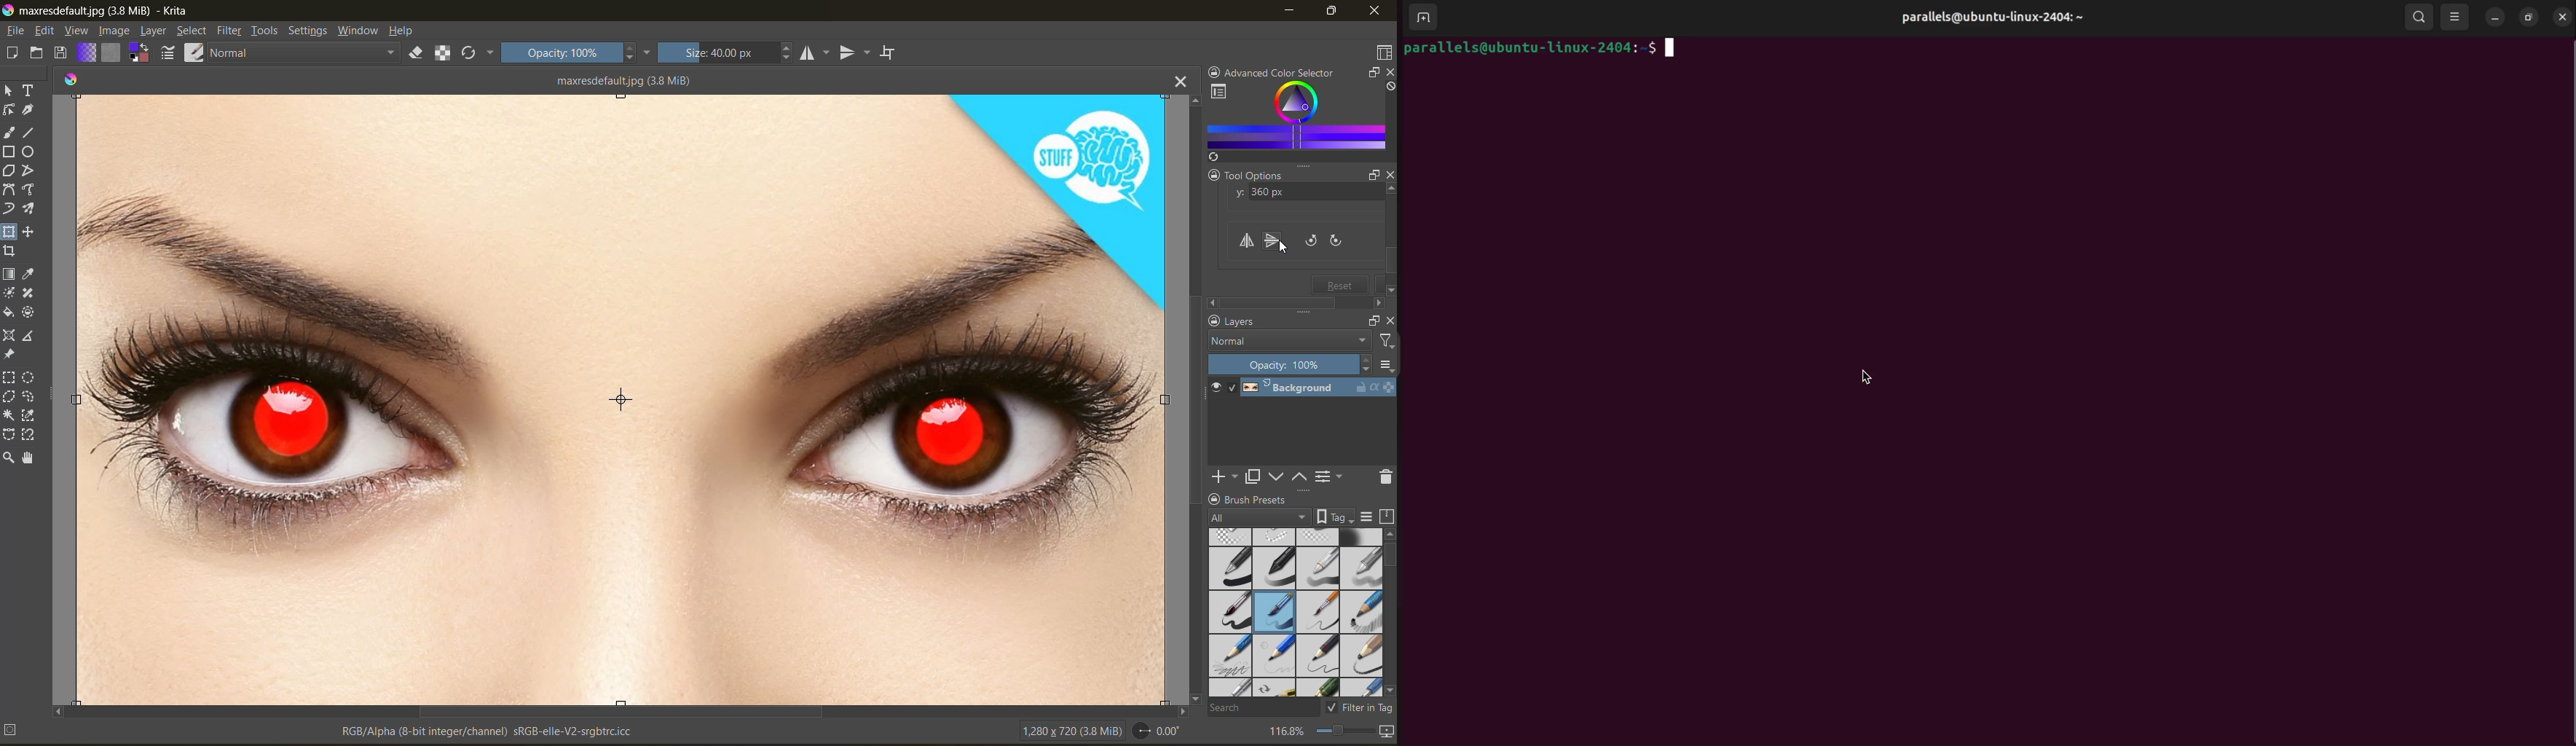  Describe the element at coordinates (91, 52) in the screenshot. I see `fill gradients` at that location.